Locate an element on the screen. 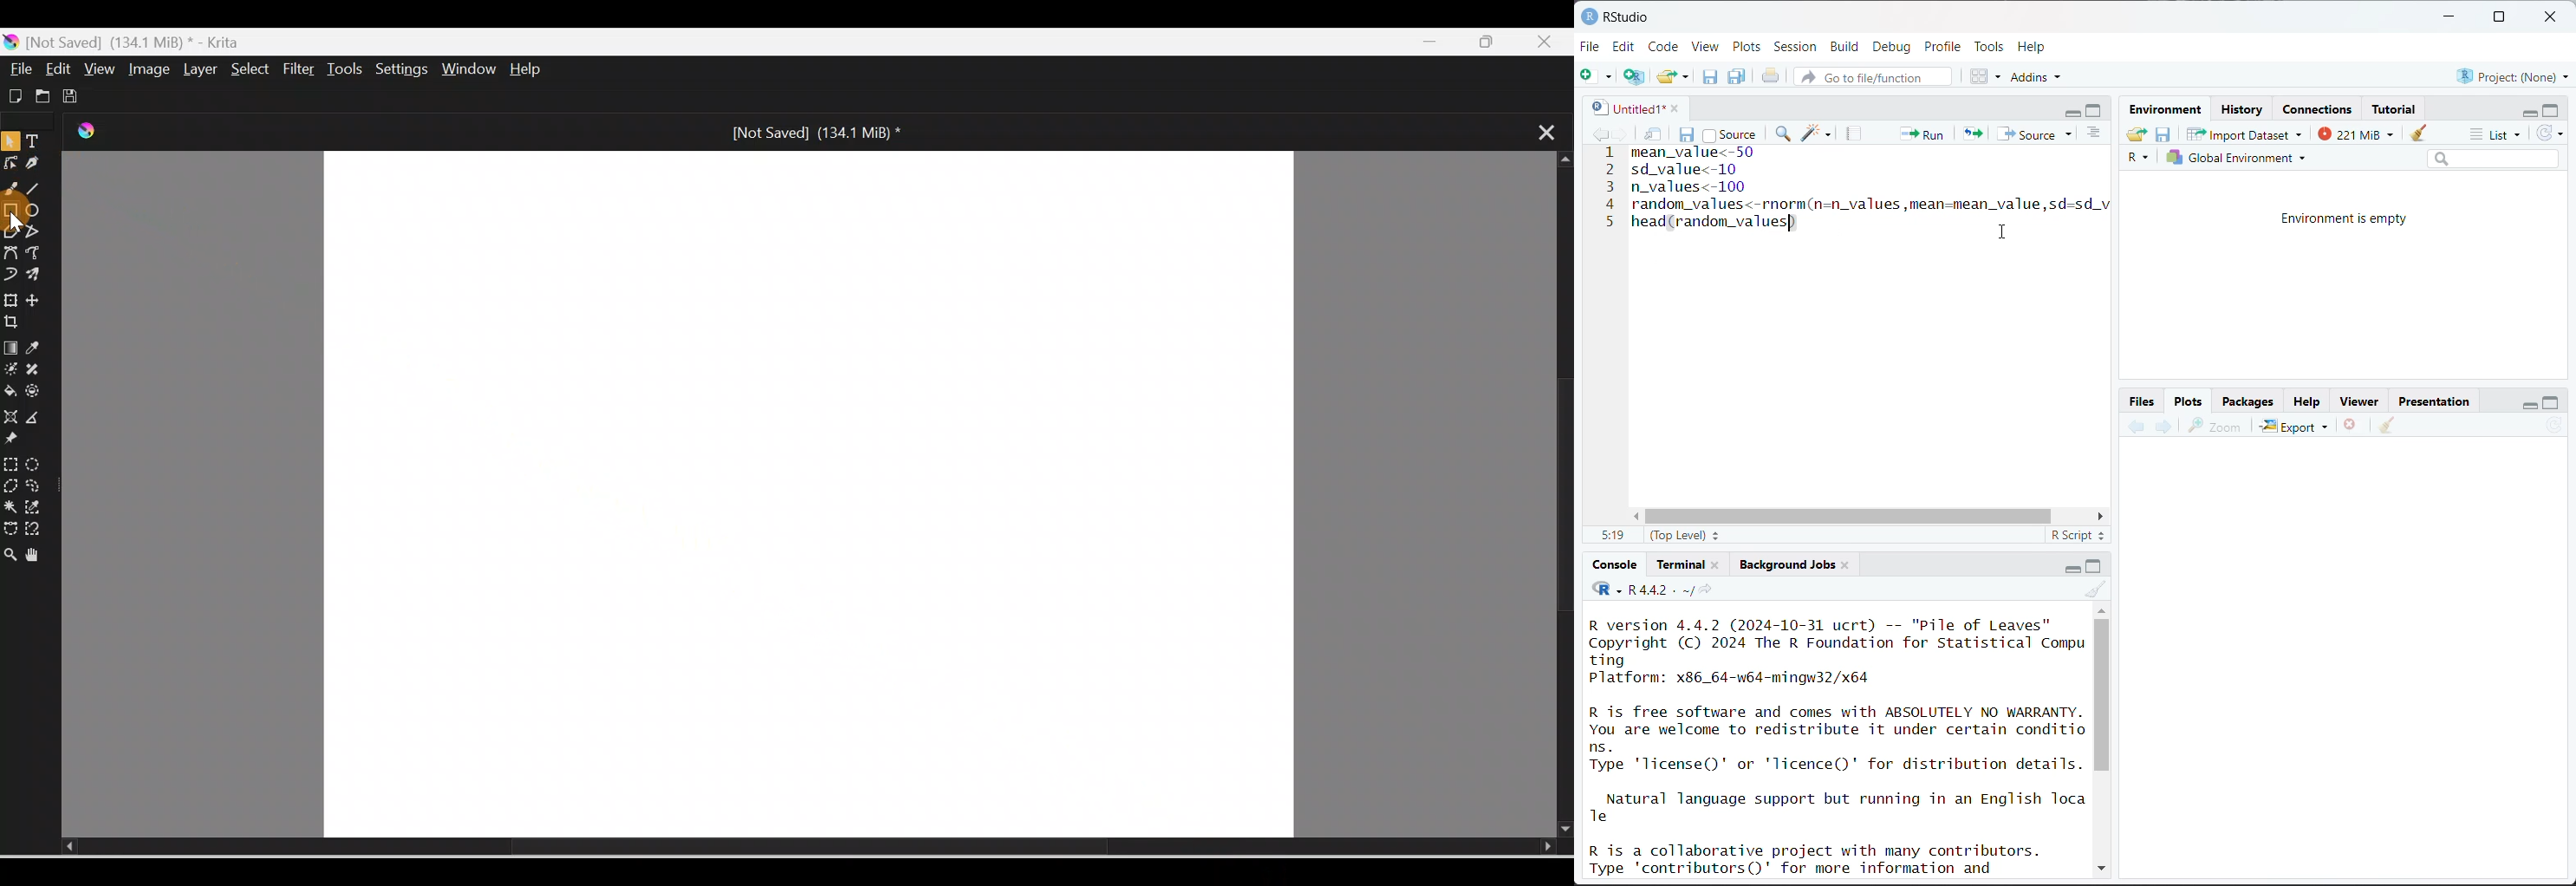  compile report is located at coordinates (1856, 134).